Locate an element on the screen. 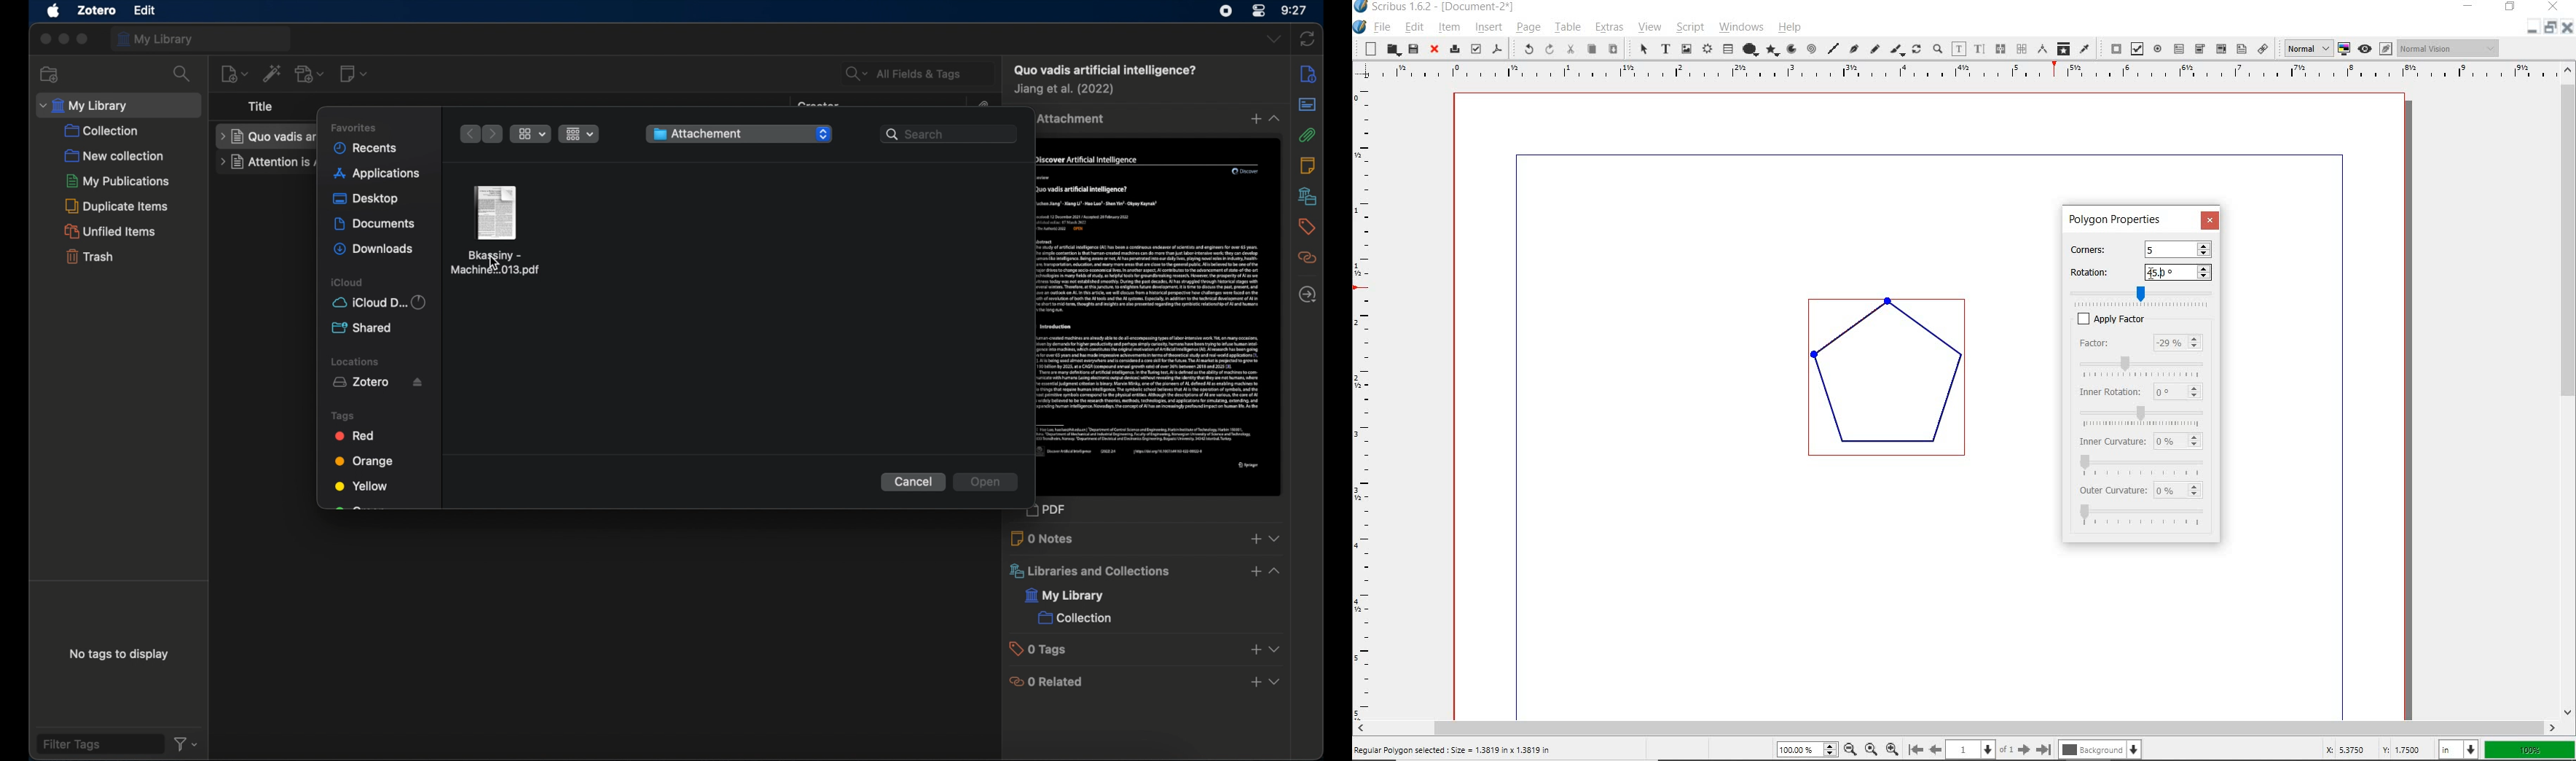 This screenshot has height=784, width=2576. close is located at coordinates (43, 39).